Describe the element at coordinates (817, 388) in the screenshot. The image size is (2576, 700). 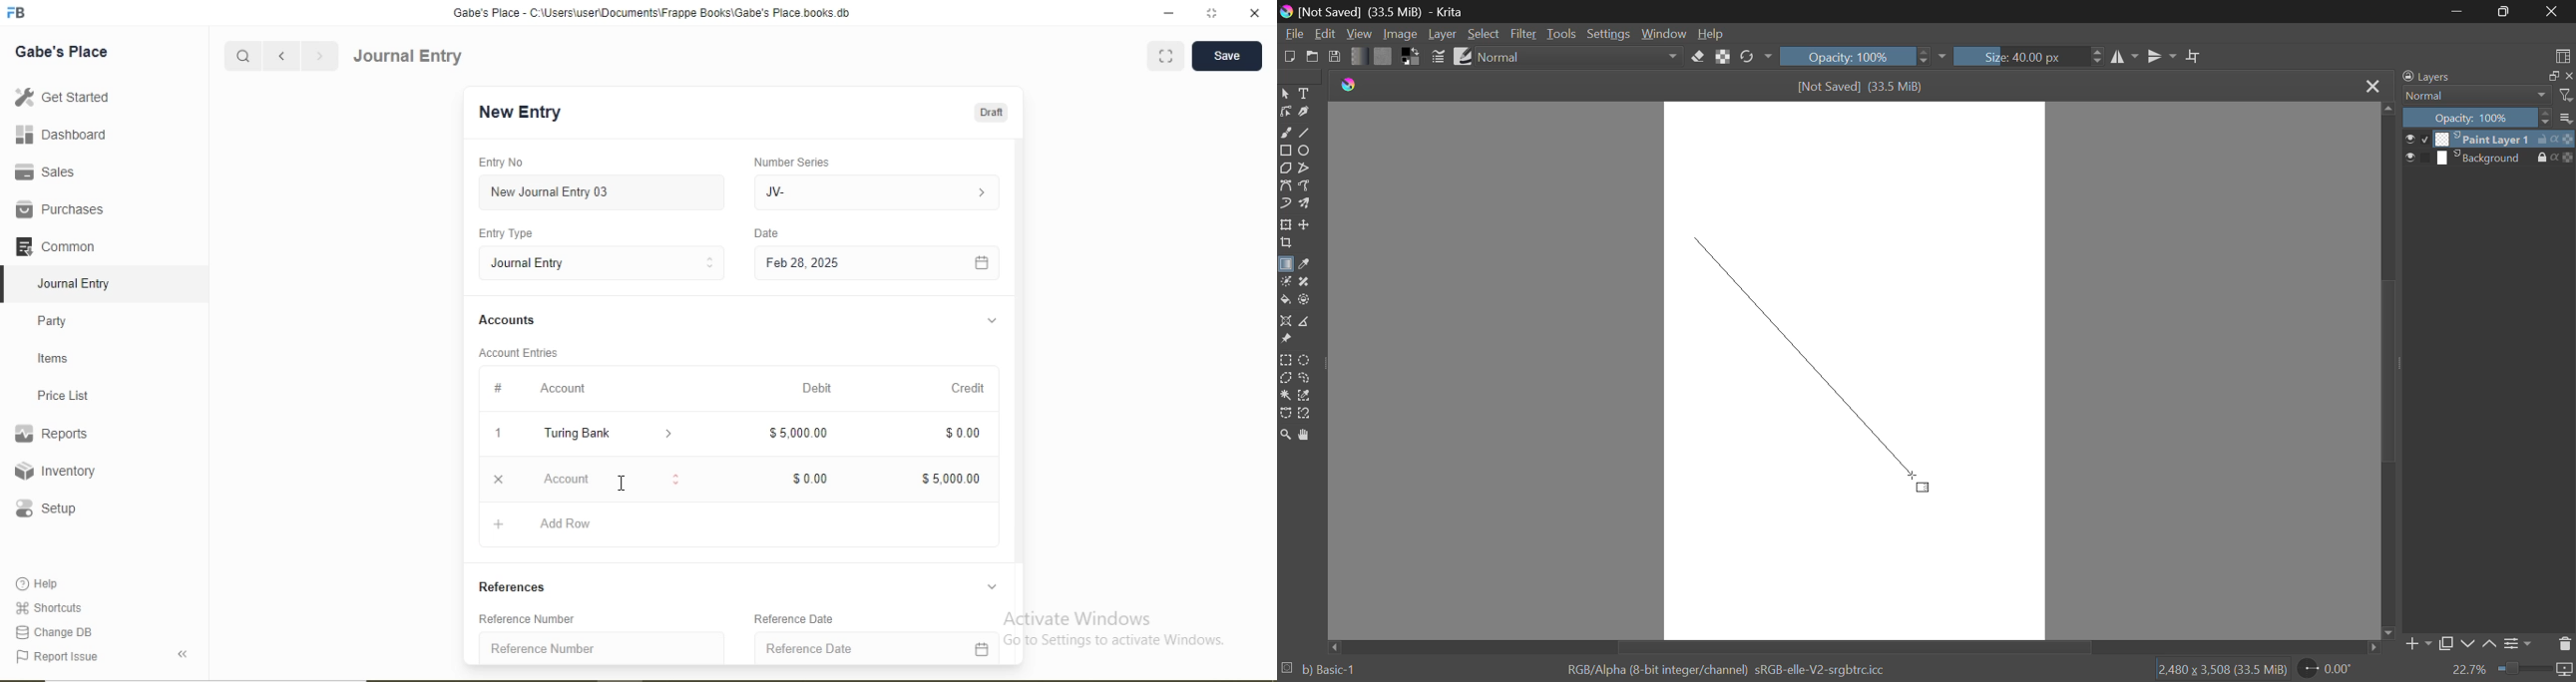
I see `Debit` at that location.